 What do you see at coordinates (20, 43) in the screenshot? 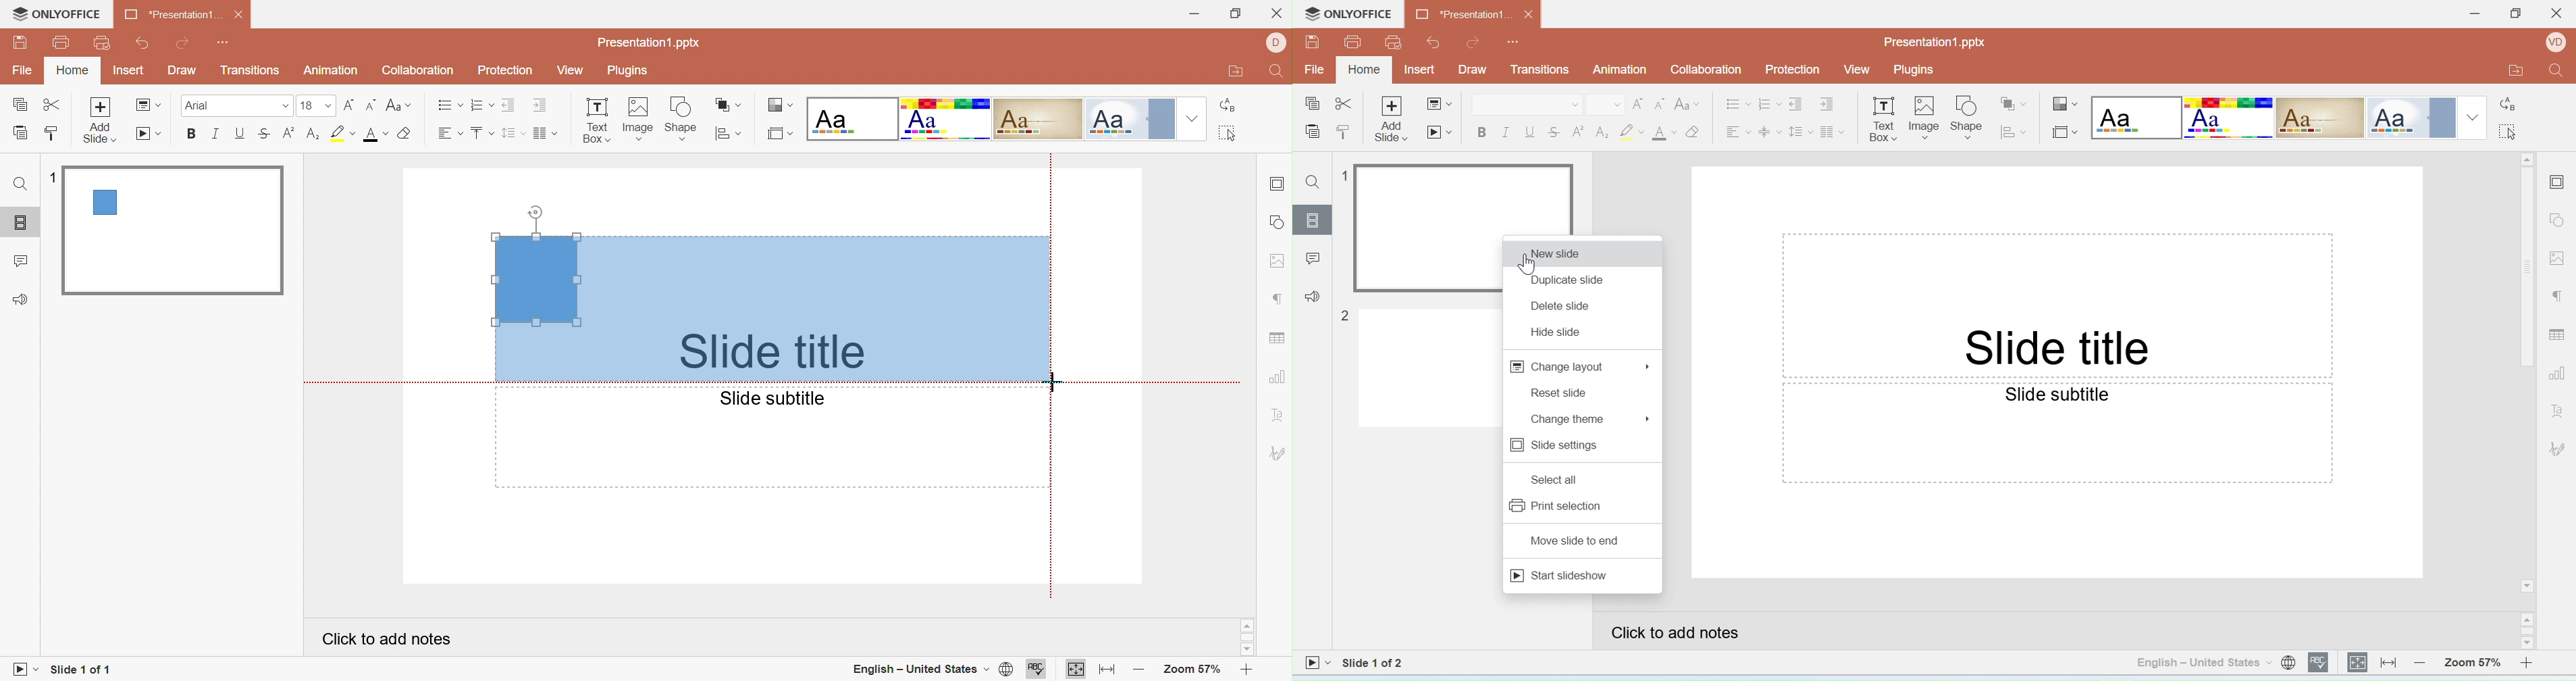
I see `Save` at bounding box center [20, 43].